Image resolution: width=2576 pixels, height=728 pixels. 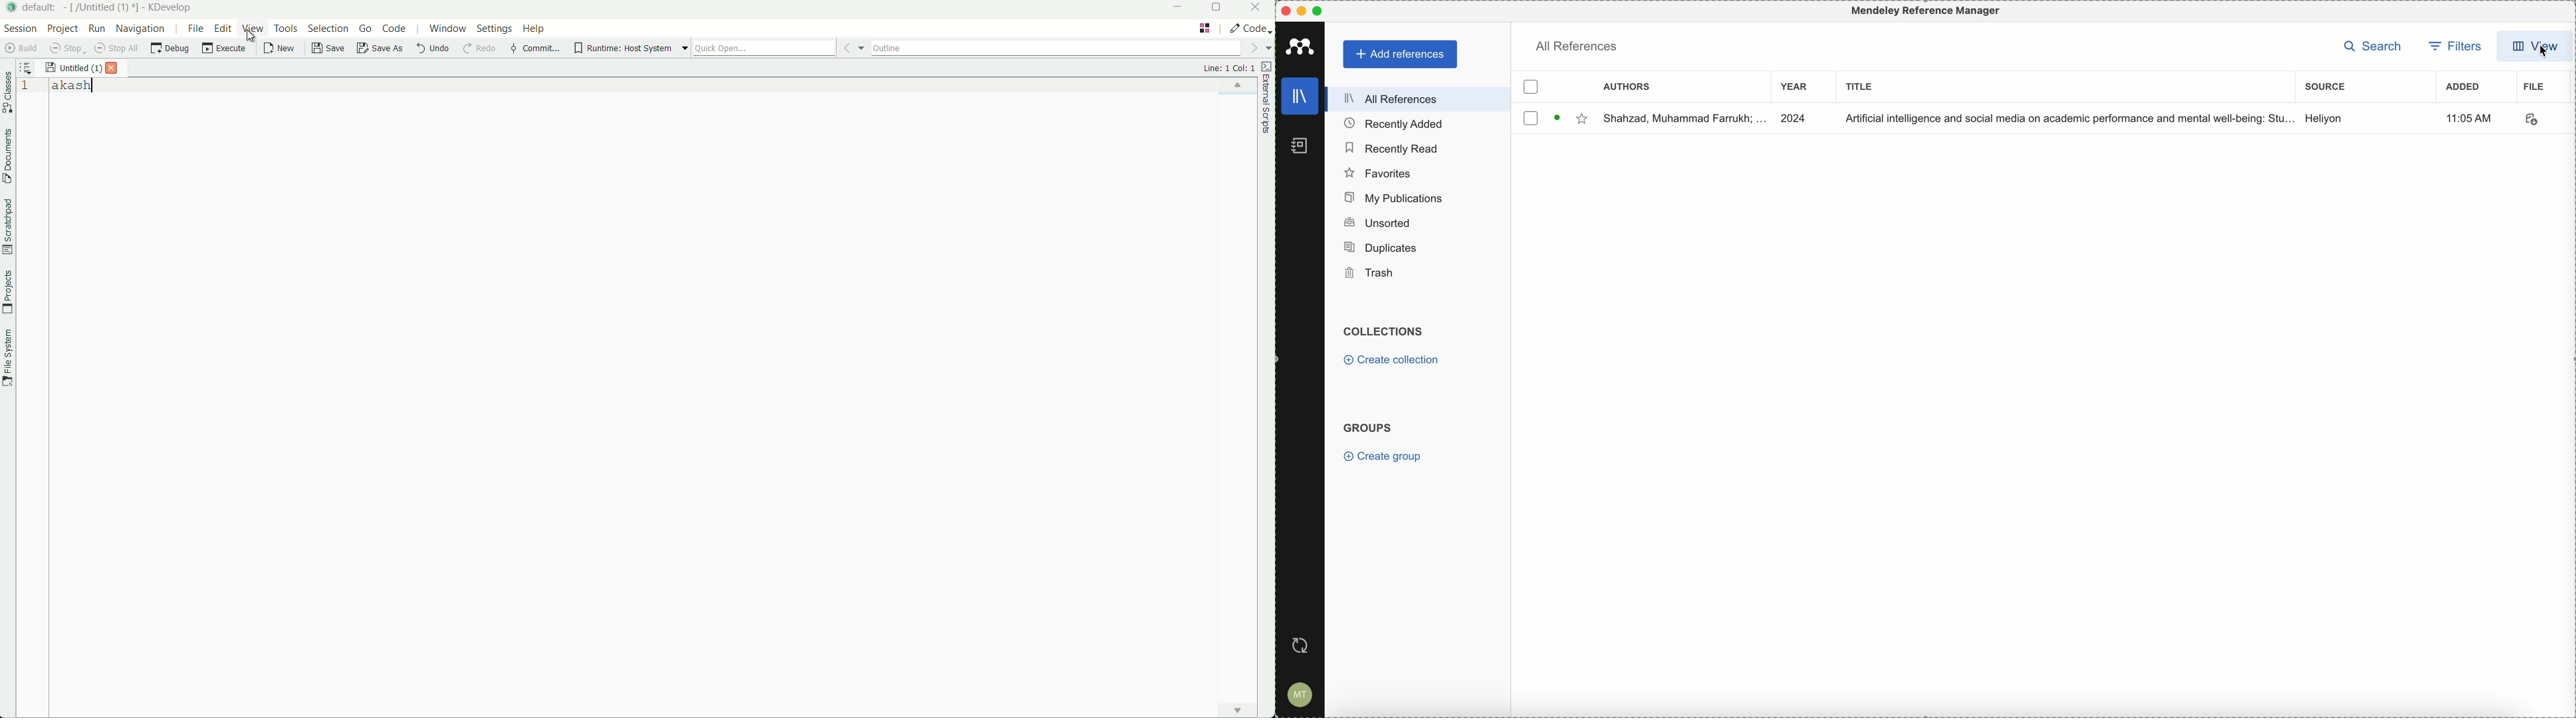 I want to click on recently added, so click(x=1395, y=124).